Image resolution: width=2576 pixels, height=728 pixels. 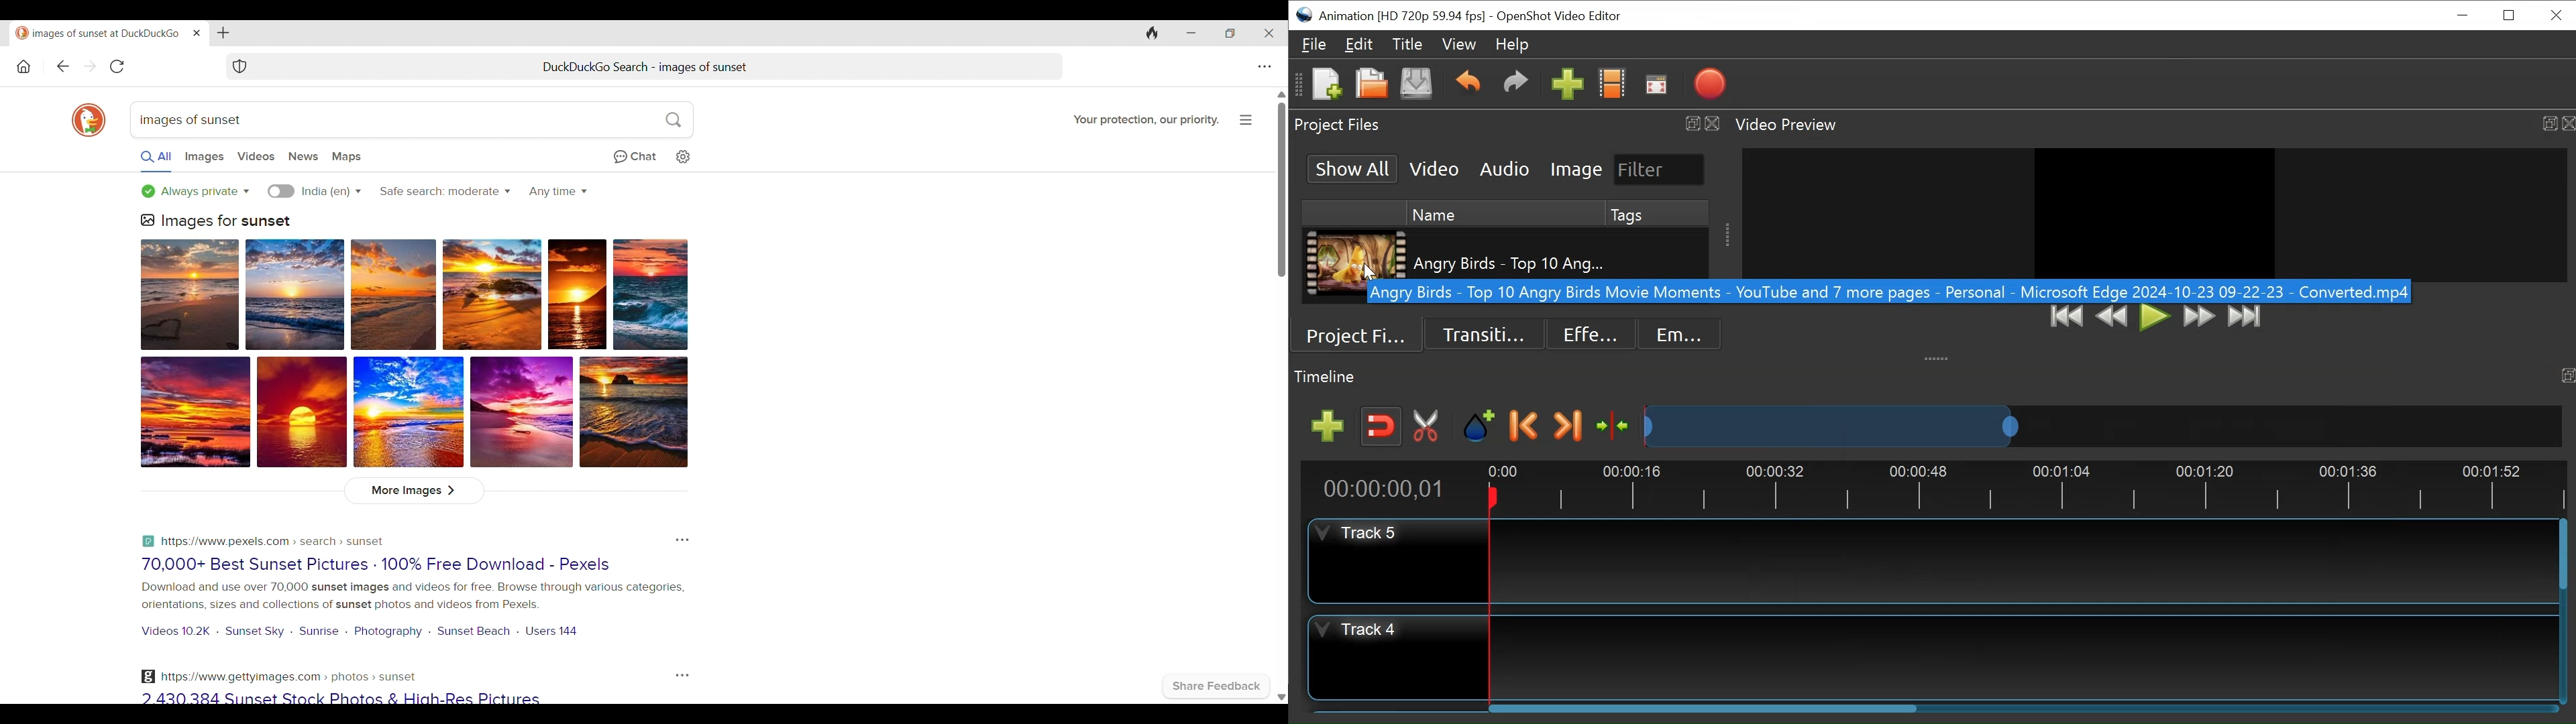 I want to click on Add new tab, so click(x=224, y=33).